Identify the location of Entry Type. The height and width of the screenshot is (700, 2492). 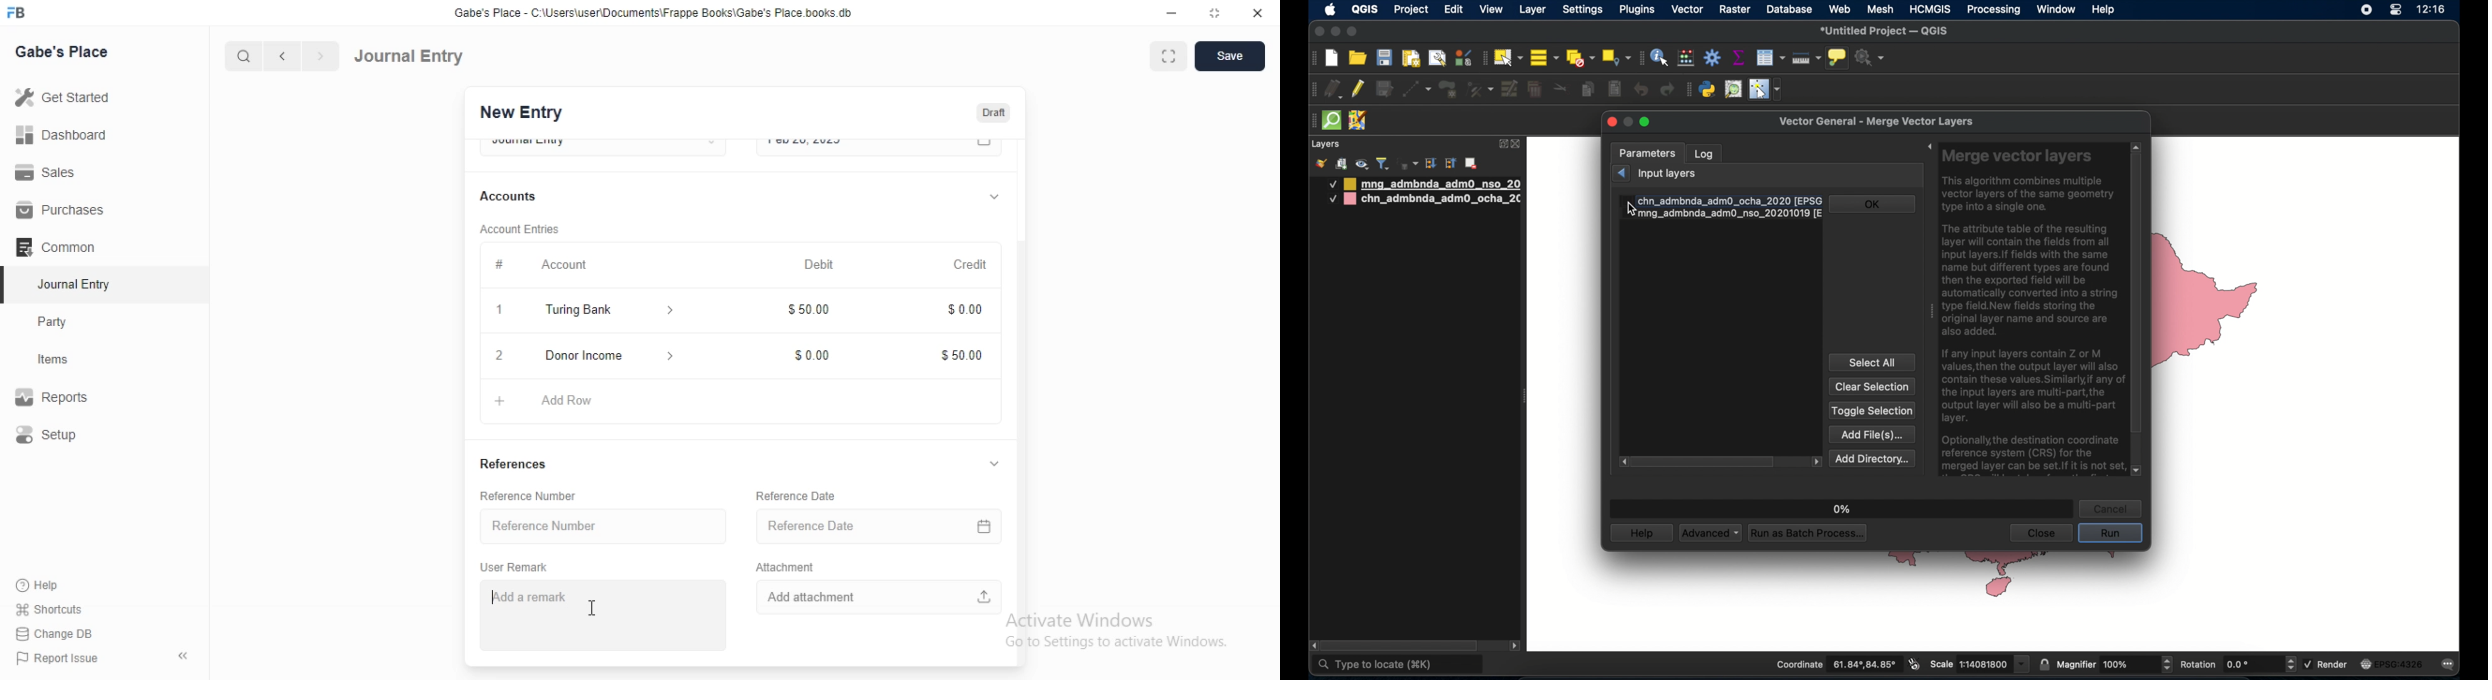
(602, 145).